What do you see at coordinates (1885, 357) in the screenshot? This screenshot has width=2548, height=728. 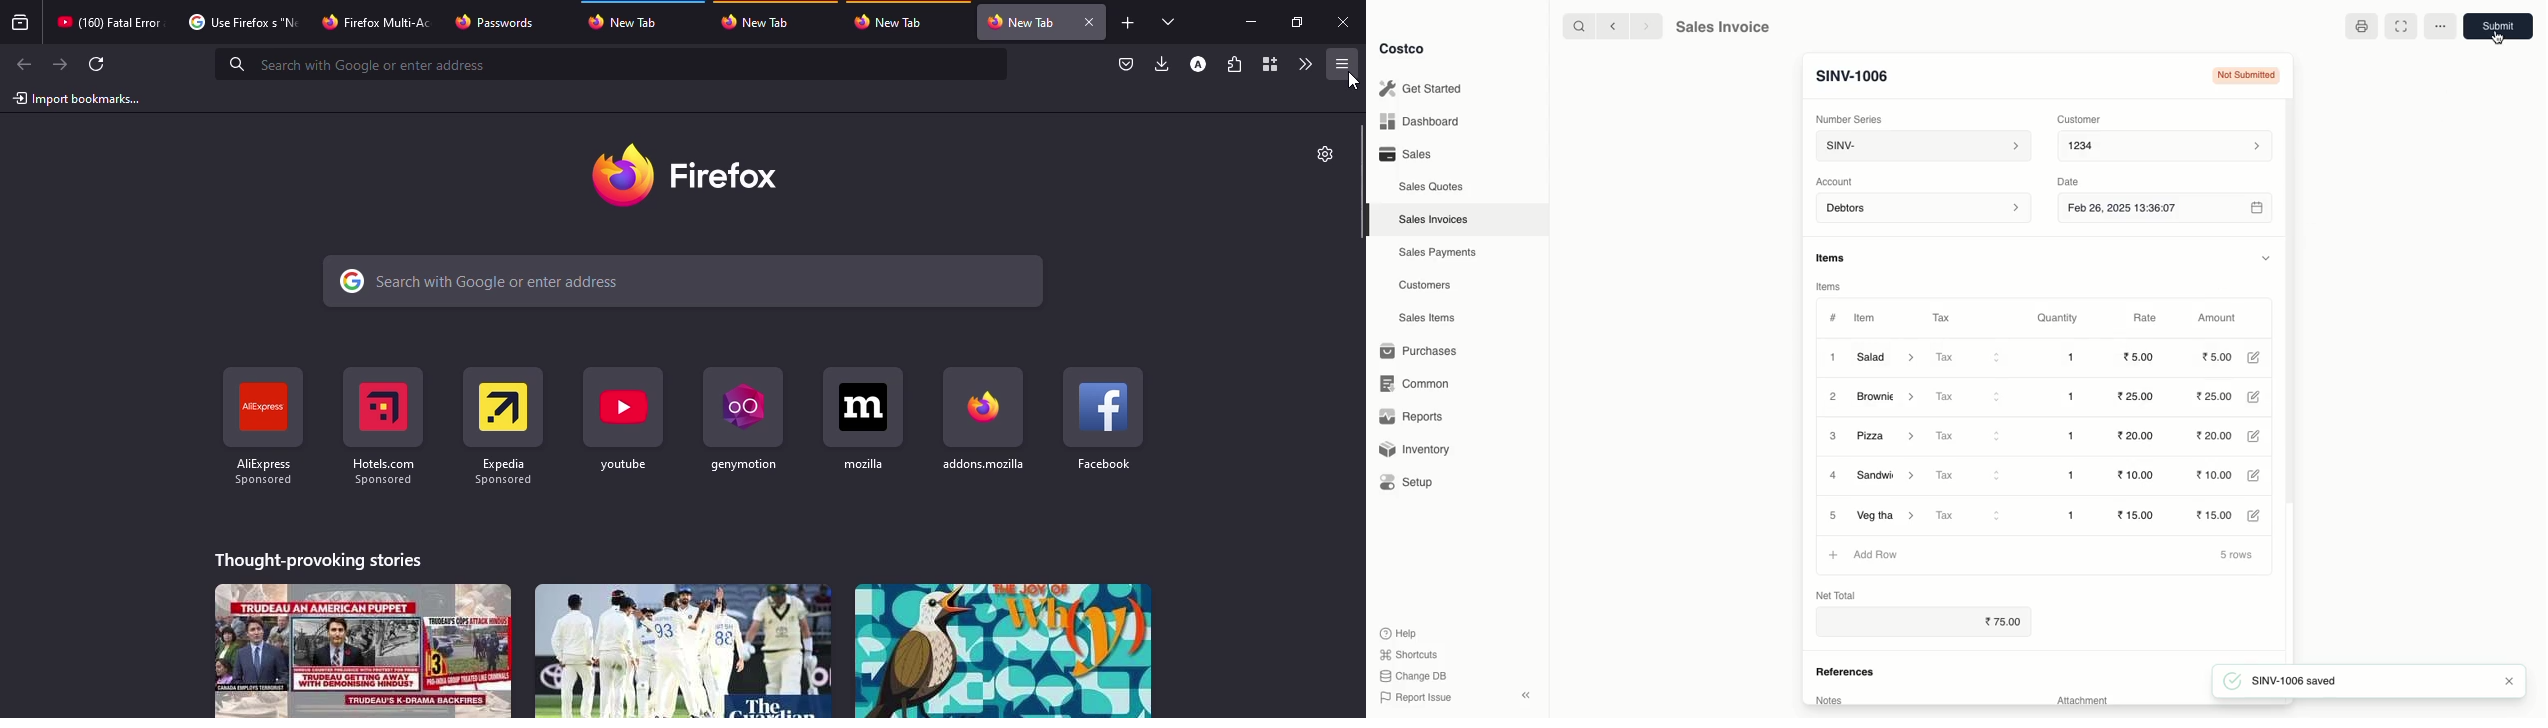 I see `Salad` at bounding box center [1885, 357].